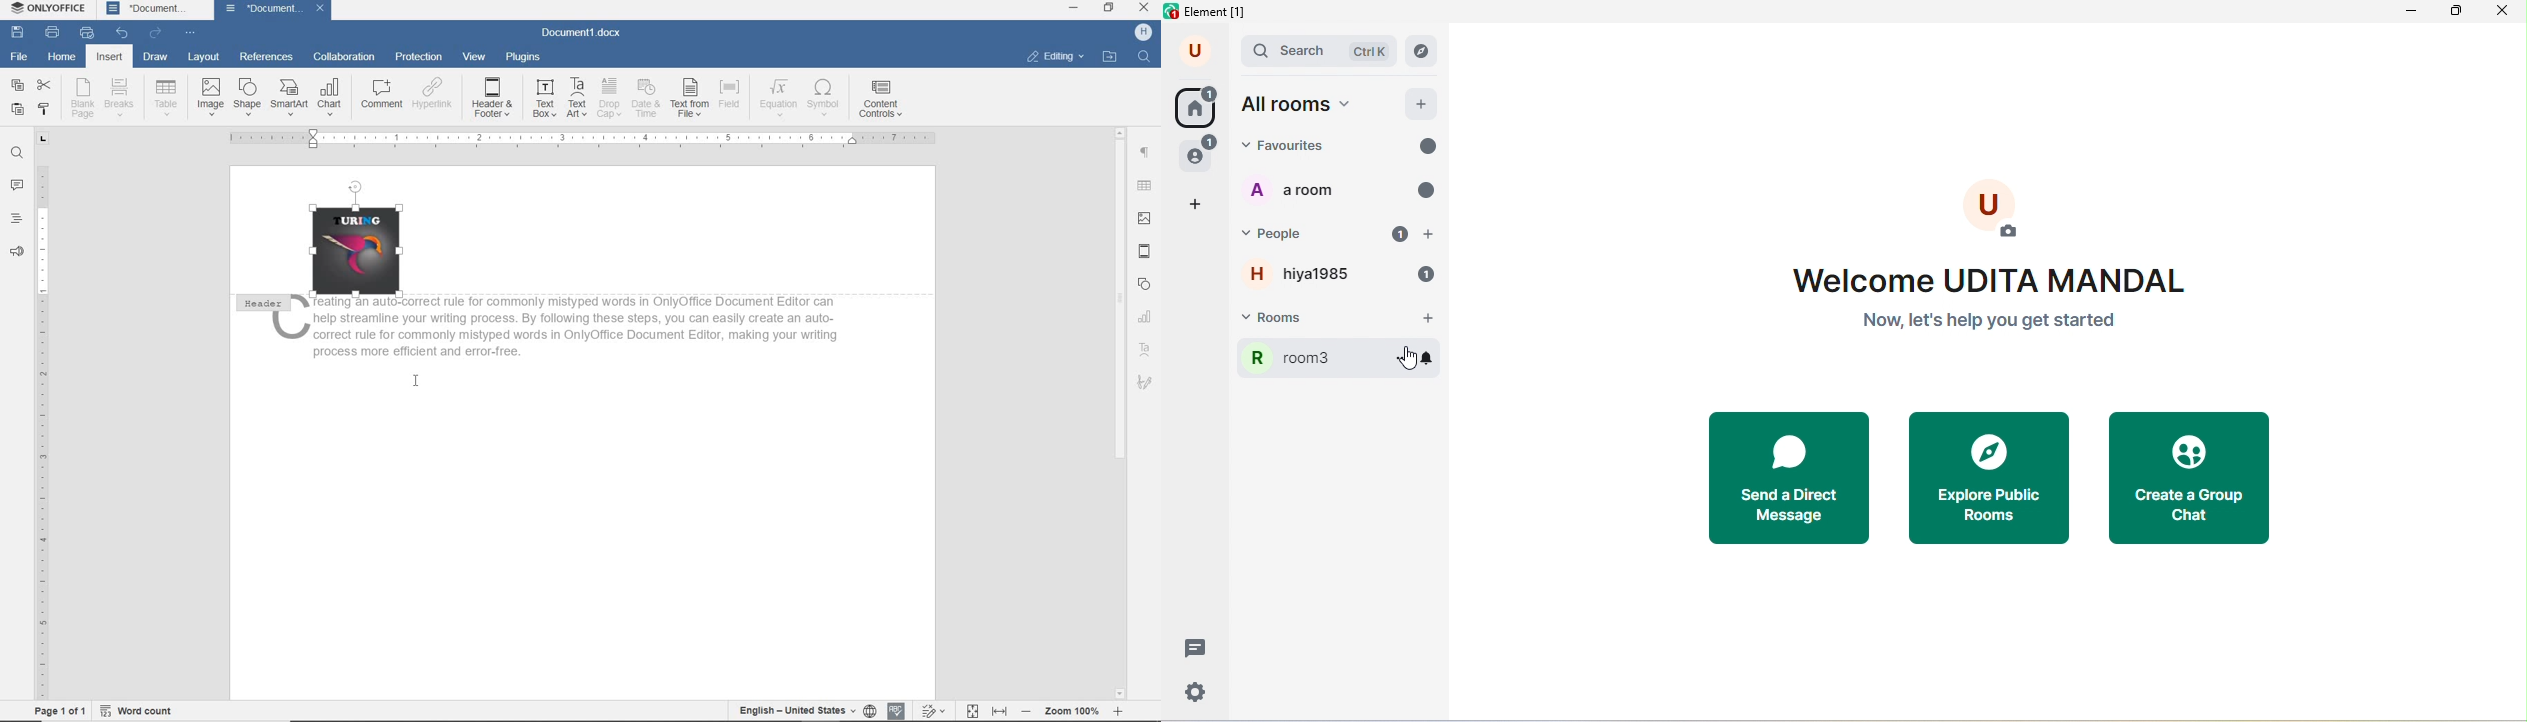 The width and height of the screenshot is (2548, 728). Describe the element at coordinates (1144, 56) in the screenshot. I see `Search` at that location.